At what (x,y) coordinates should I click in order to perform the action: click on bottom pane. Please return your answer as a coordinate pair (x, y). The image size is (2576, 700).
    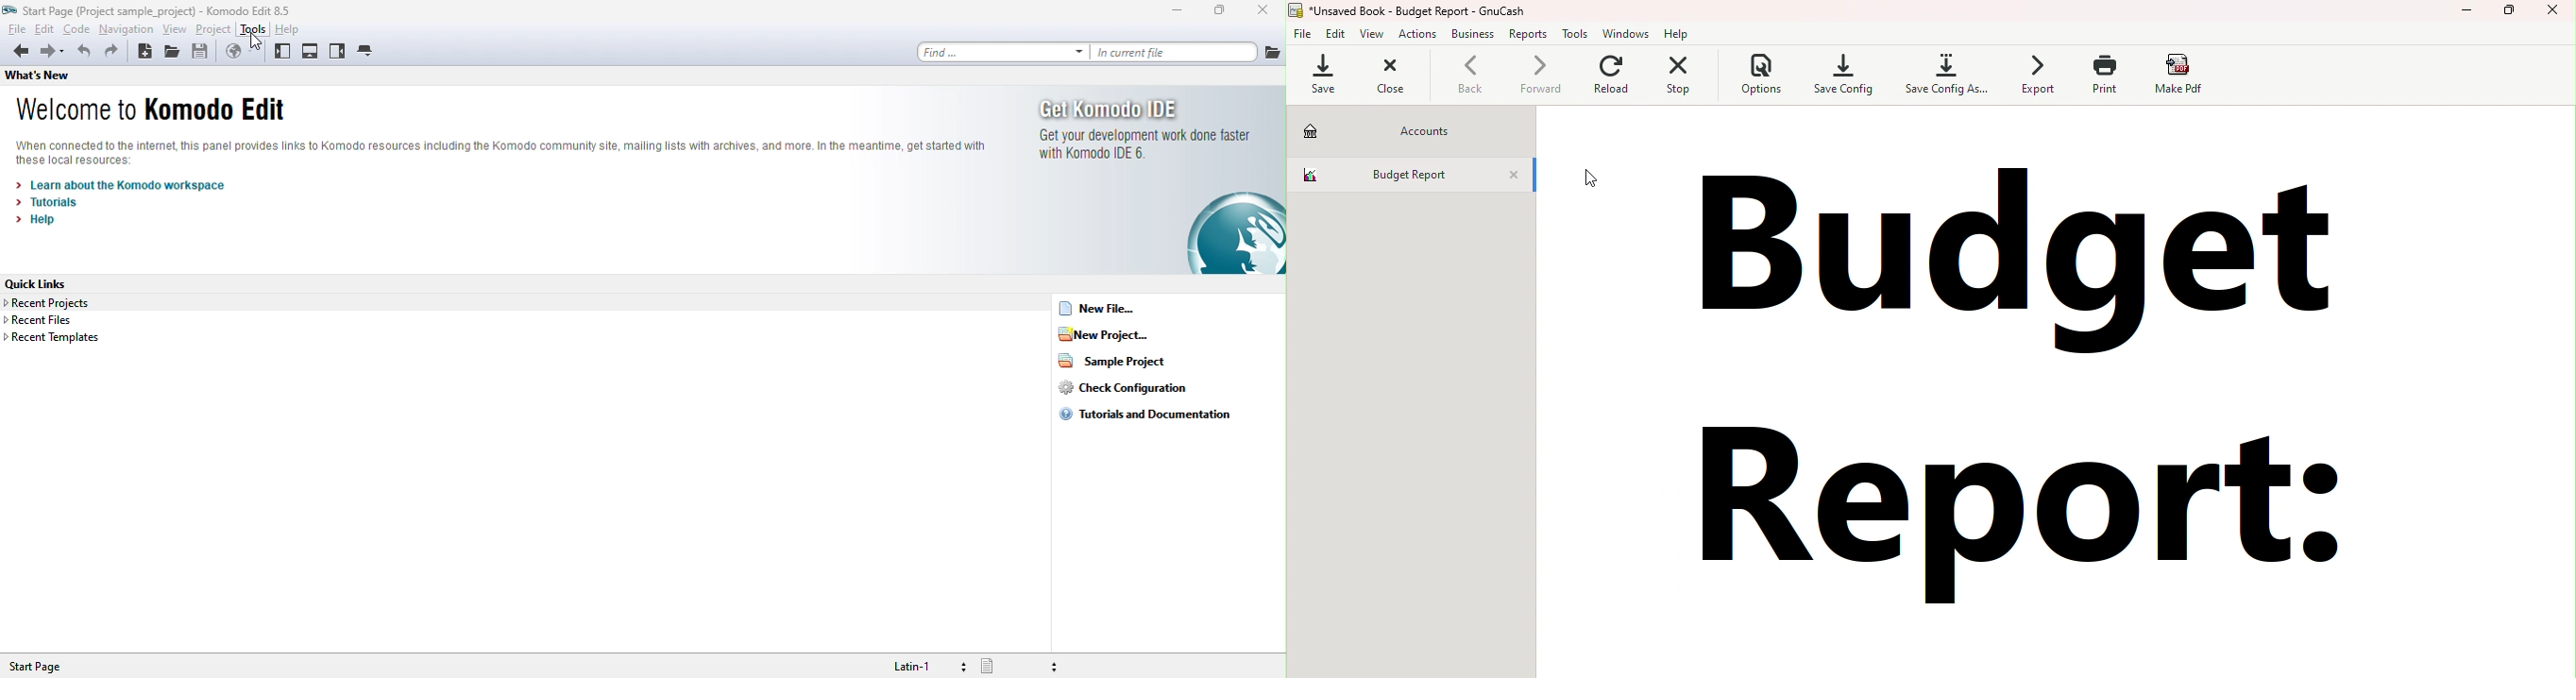
    Looking at the image, I should click on (311, 52).